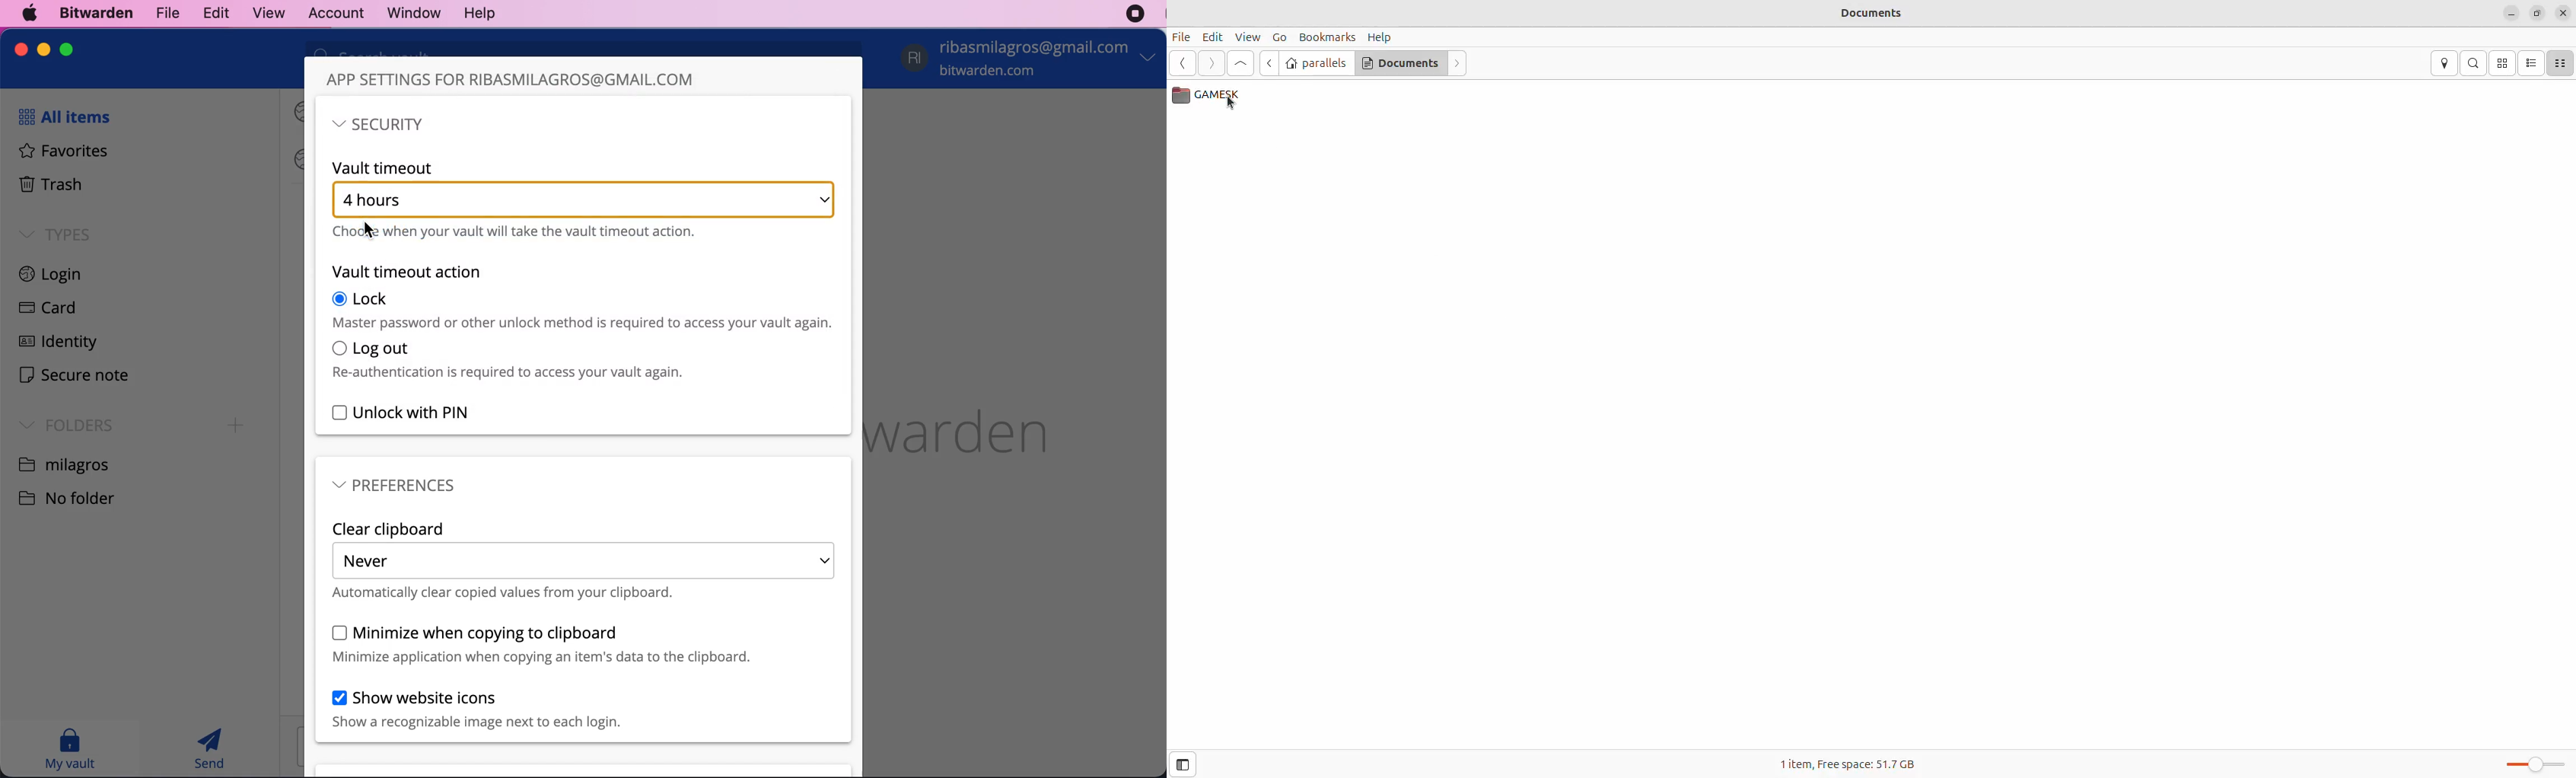  I want to click on app settings, so click(511, 80).